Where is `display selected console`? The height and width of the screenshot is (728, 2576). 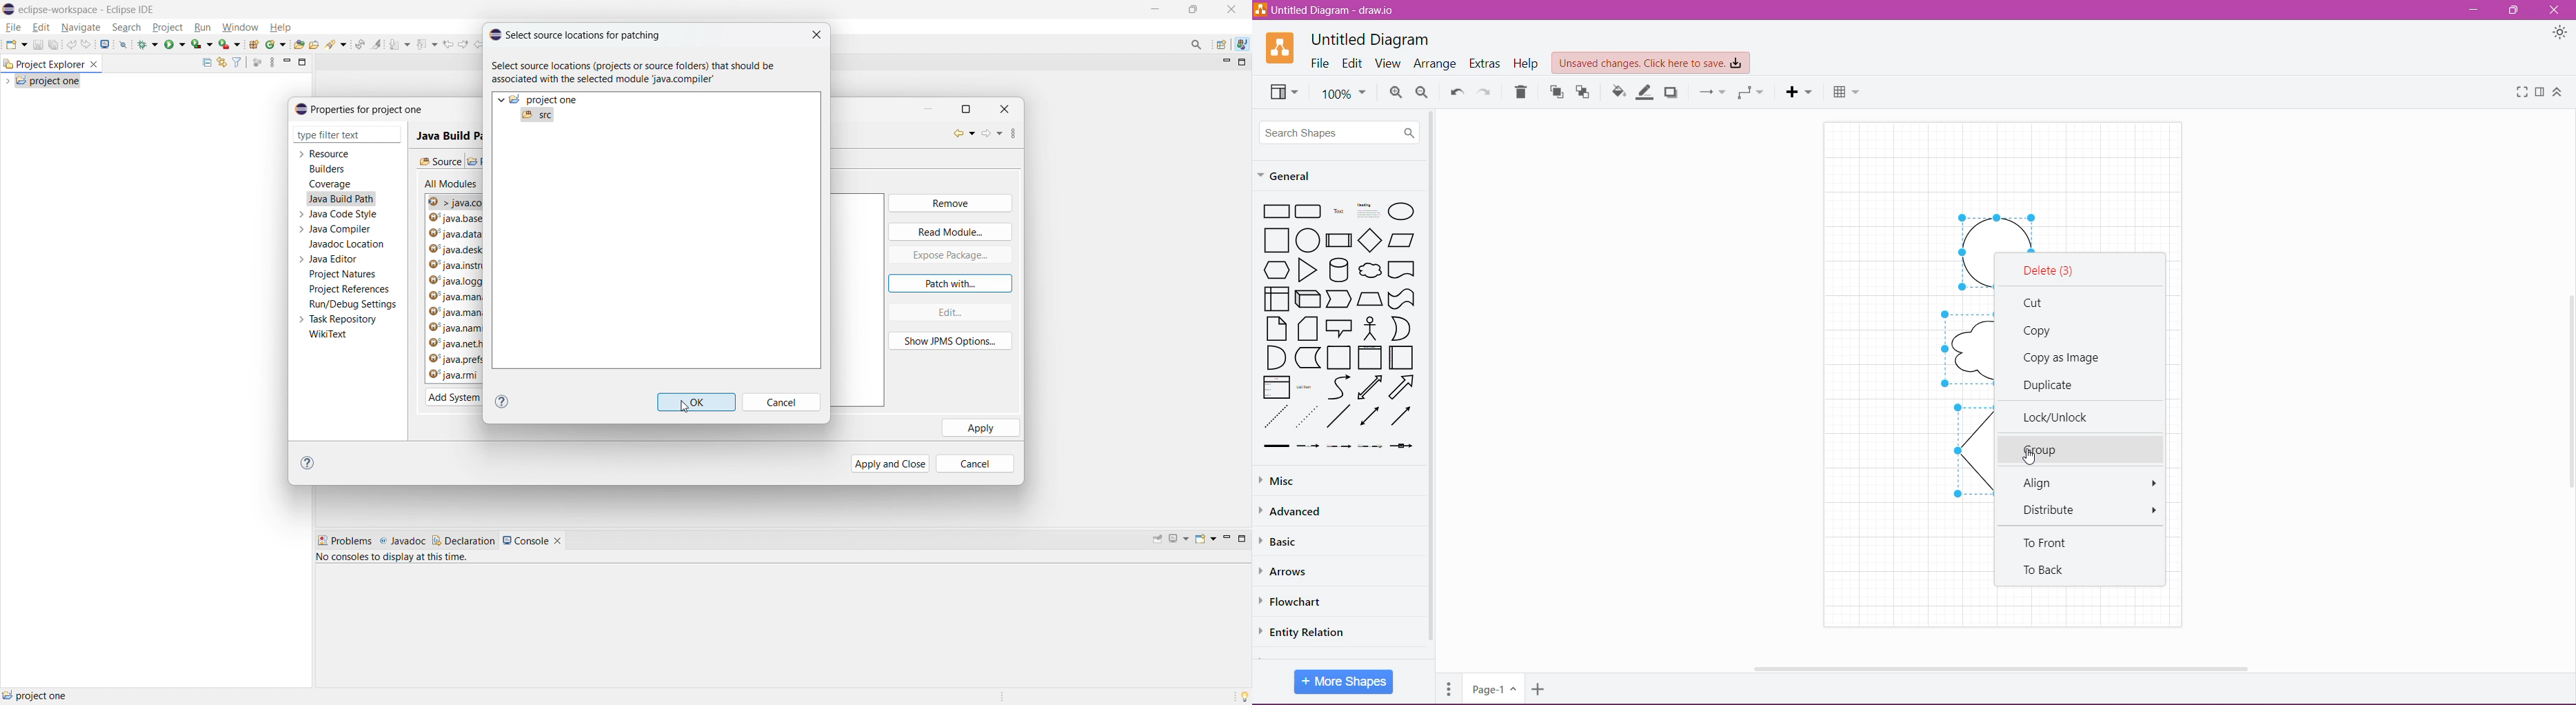 display selected console is located at coordinates (1180, 539).